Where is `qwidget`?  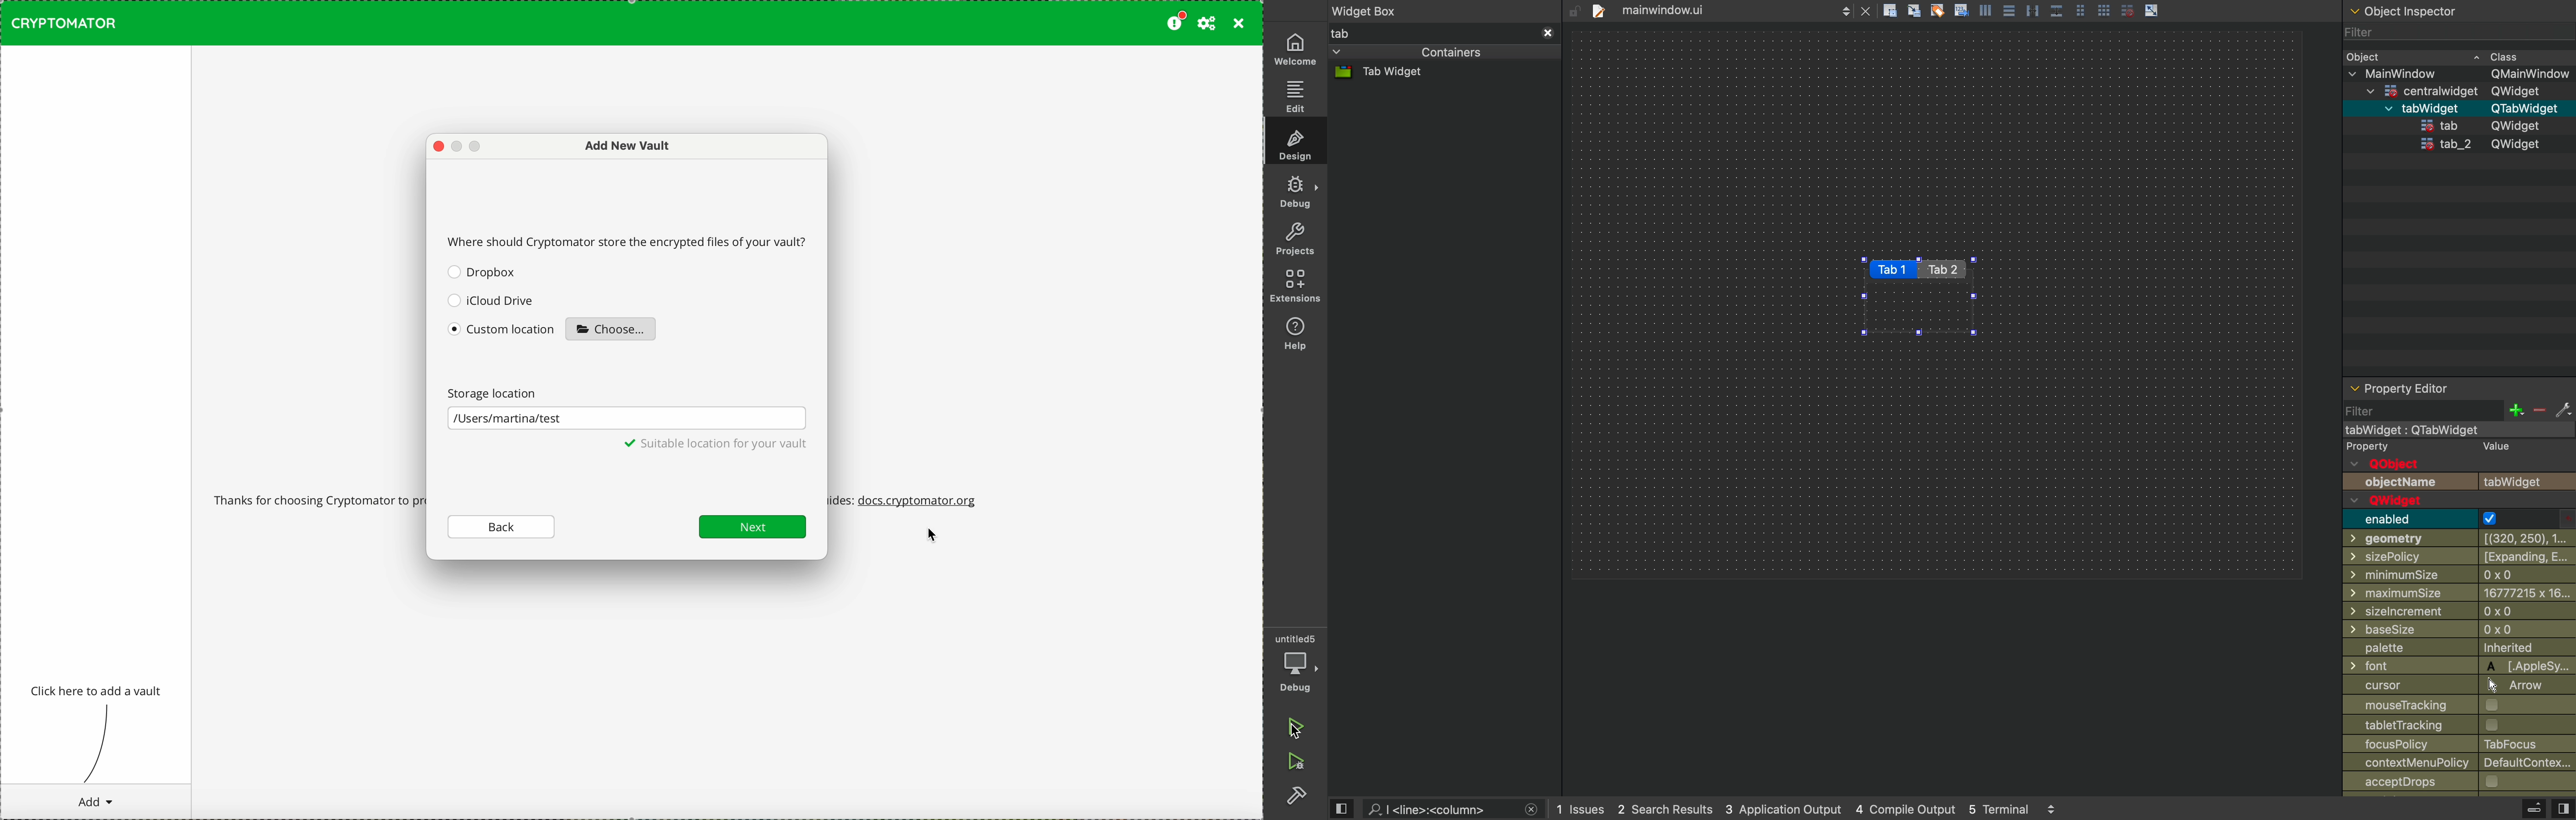
qwidget is located at coordinates (2428, 502).